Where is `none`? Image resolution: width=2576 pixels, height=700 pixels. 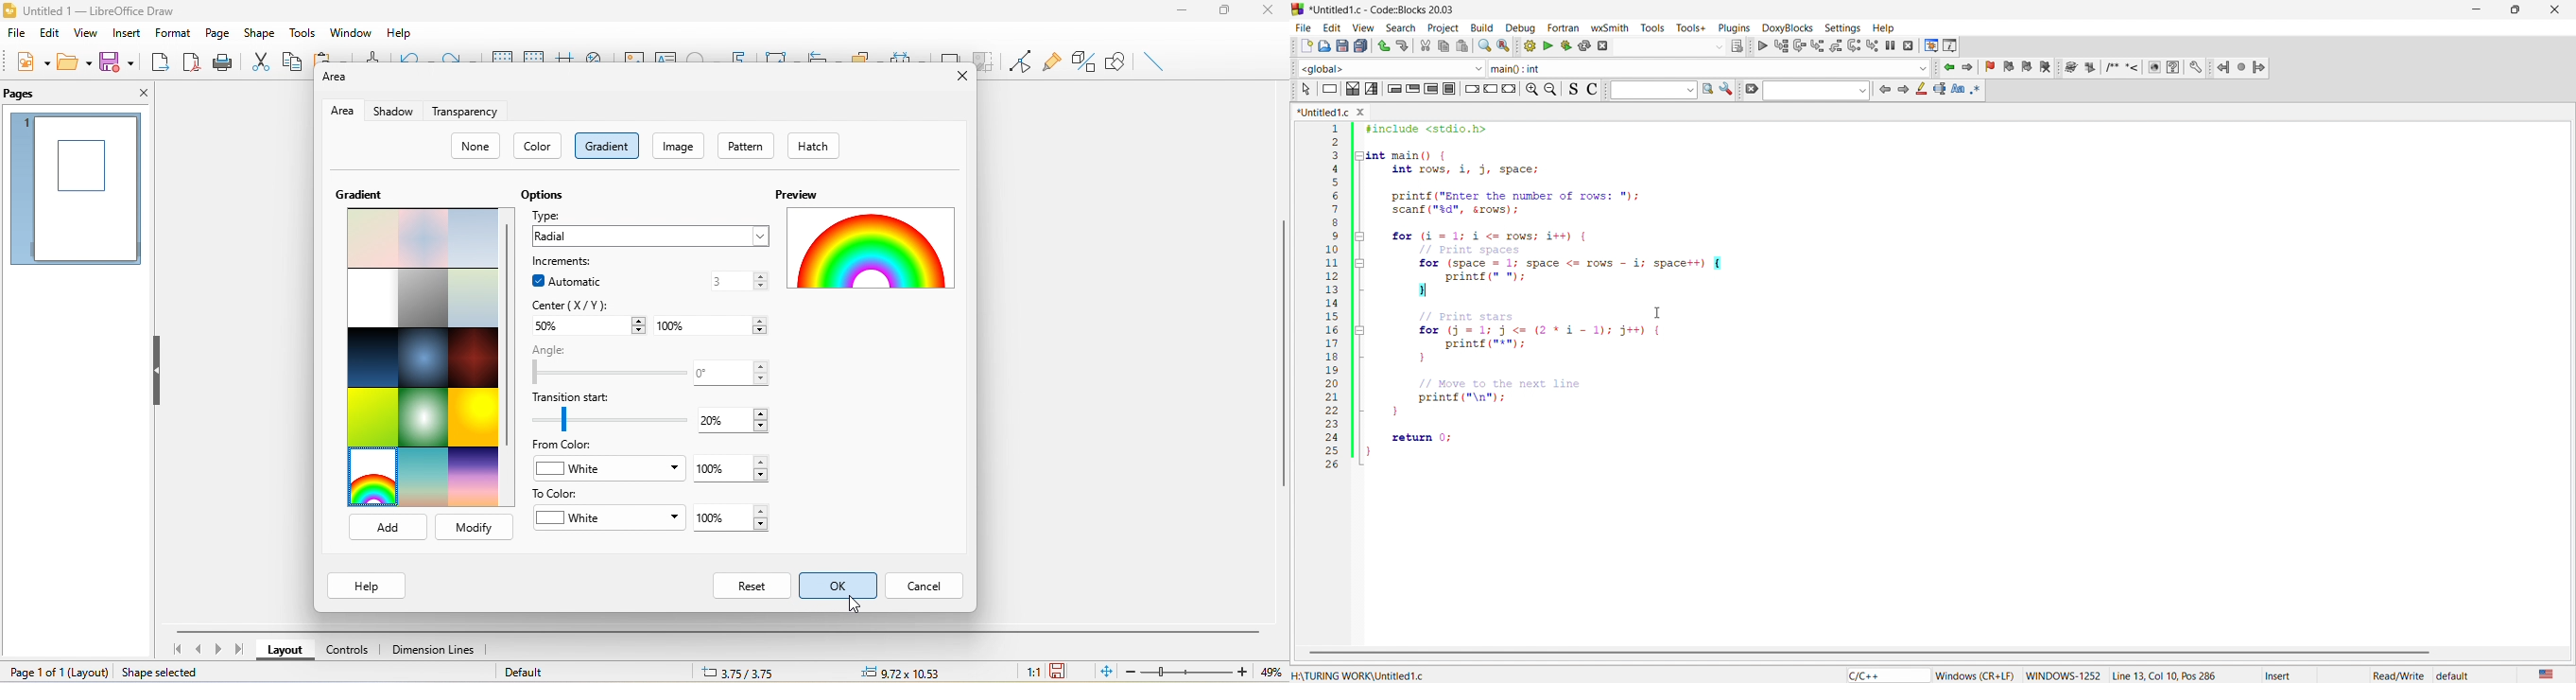 none is located at coordinates (475, 143).